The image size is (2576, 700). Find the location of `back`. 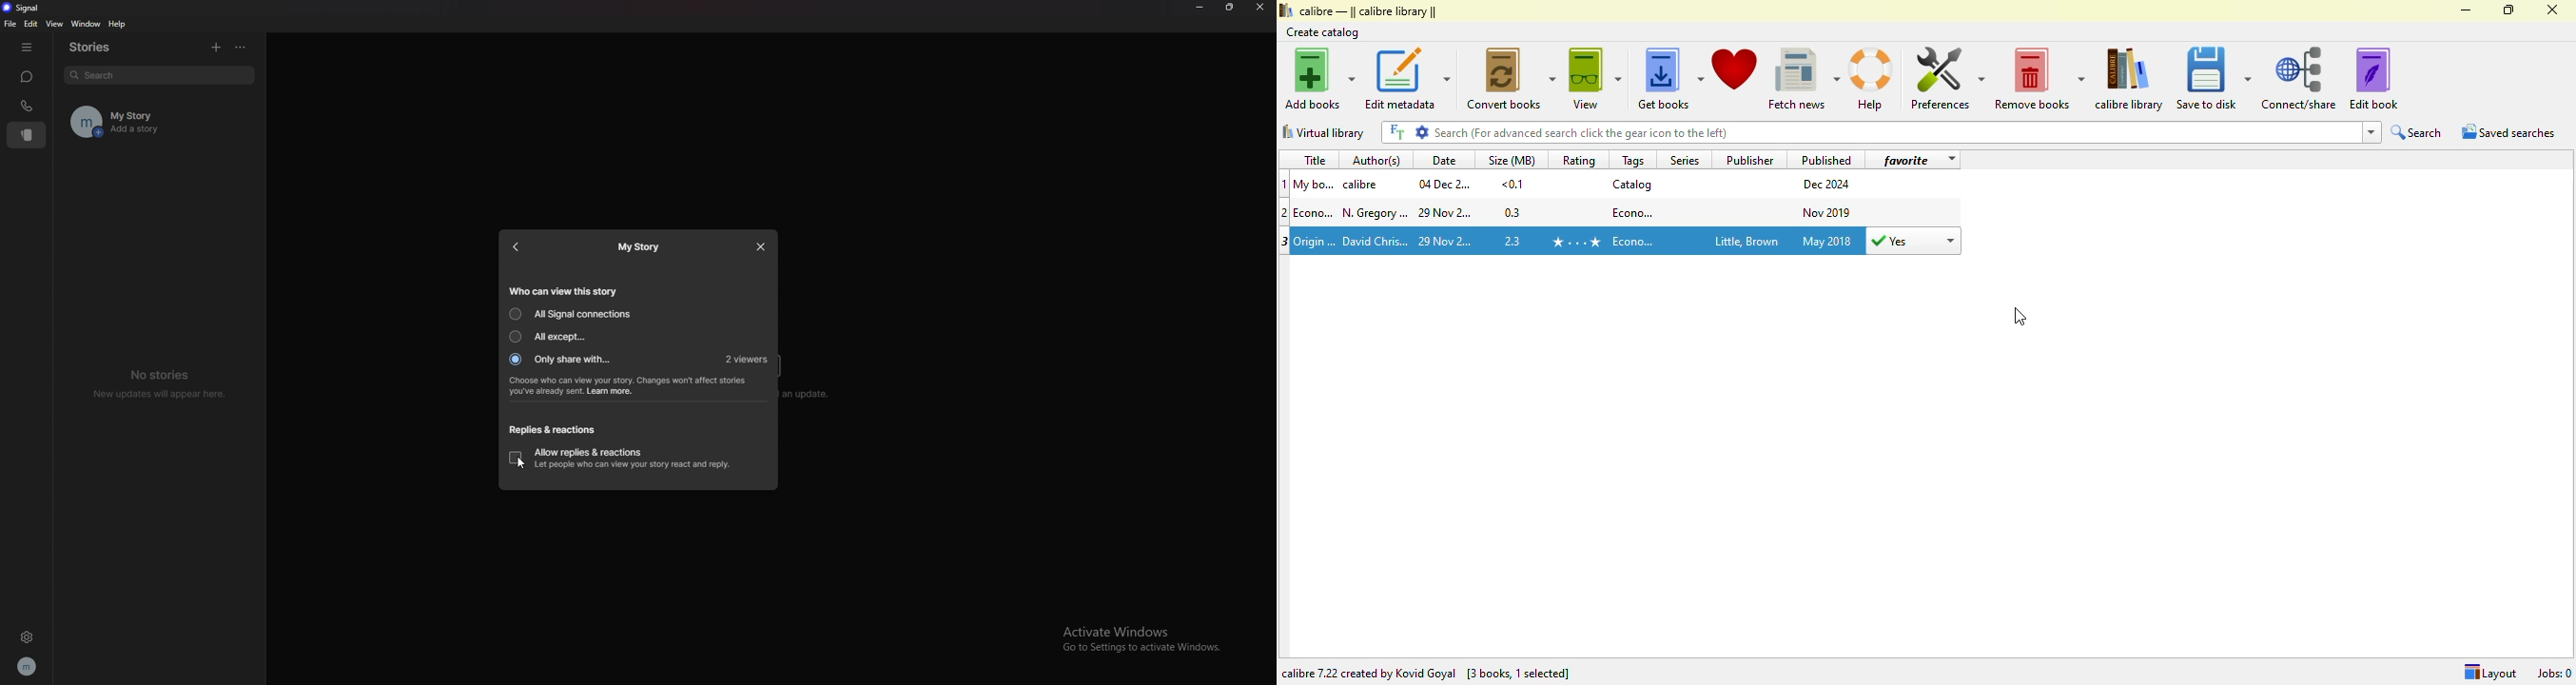

back is located at coordinates (522, 246).